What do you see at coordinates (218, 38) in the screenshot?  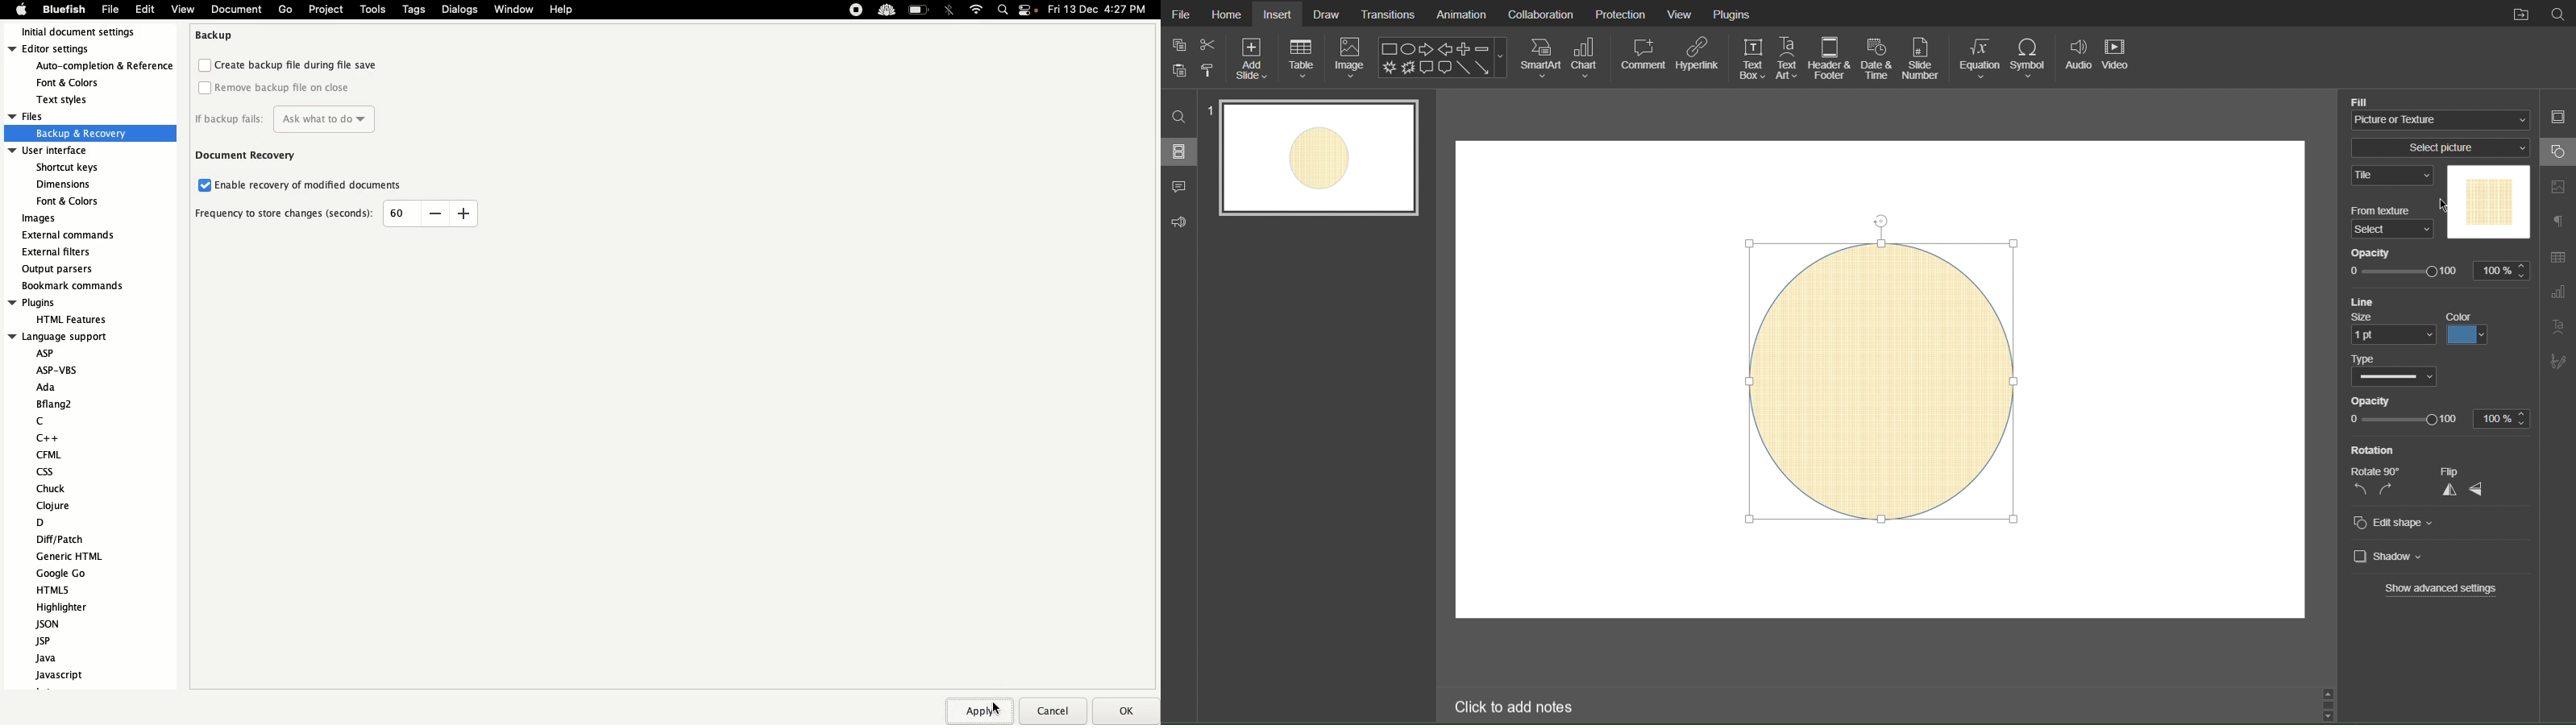 I see `Backup` at bounding box center [218, 38].